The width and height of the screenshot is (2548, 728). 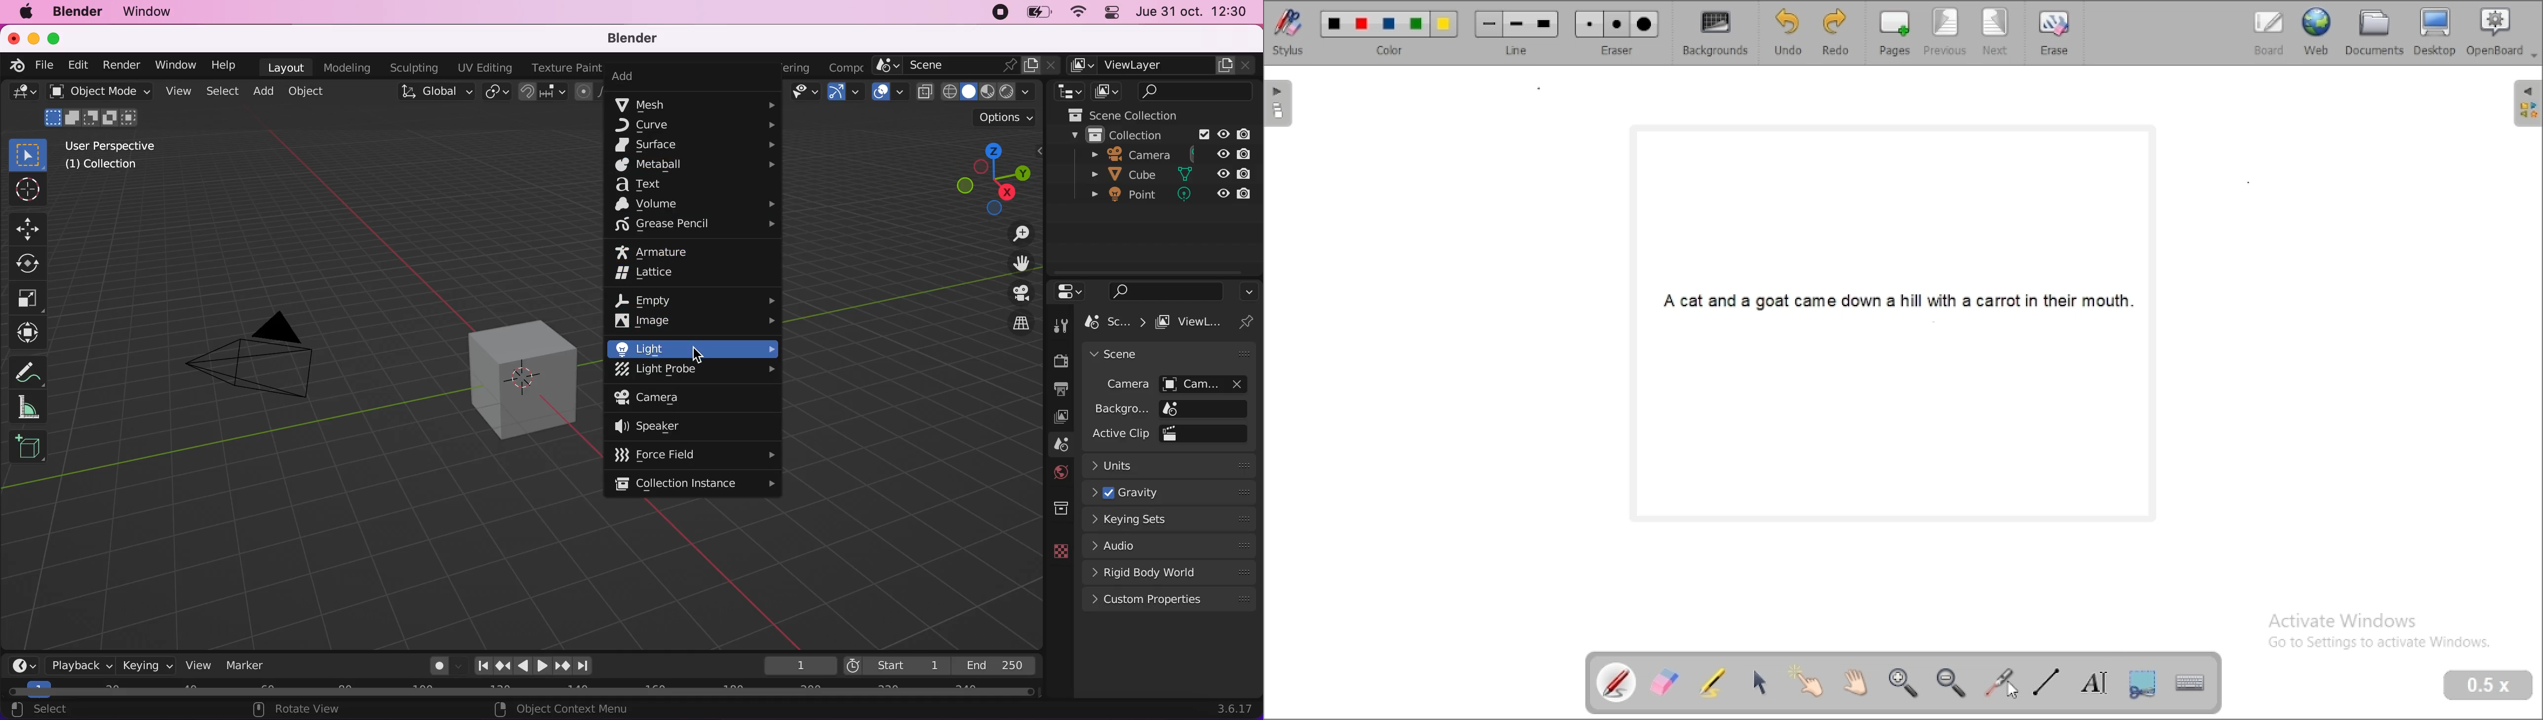 I want to click on write text, so click(x=2093, y=682).